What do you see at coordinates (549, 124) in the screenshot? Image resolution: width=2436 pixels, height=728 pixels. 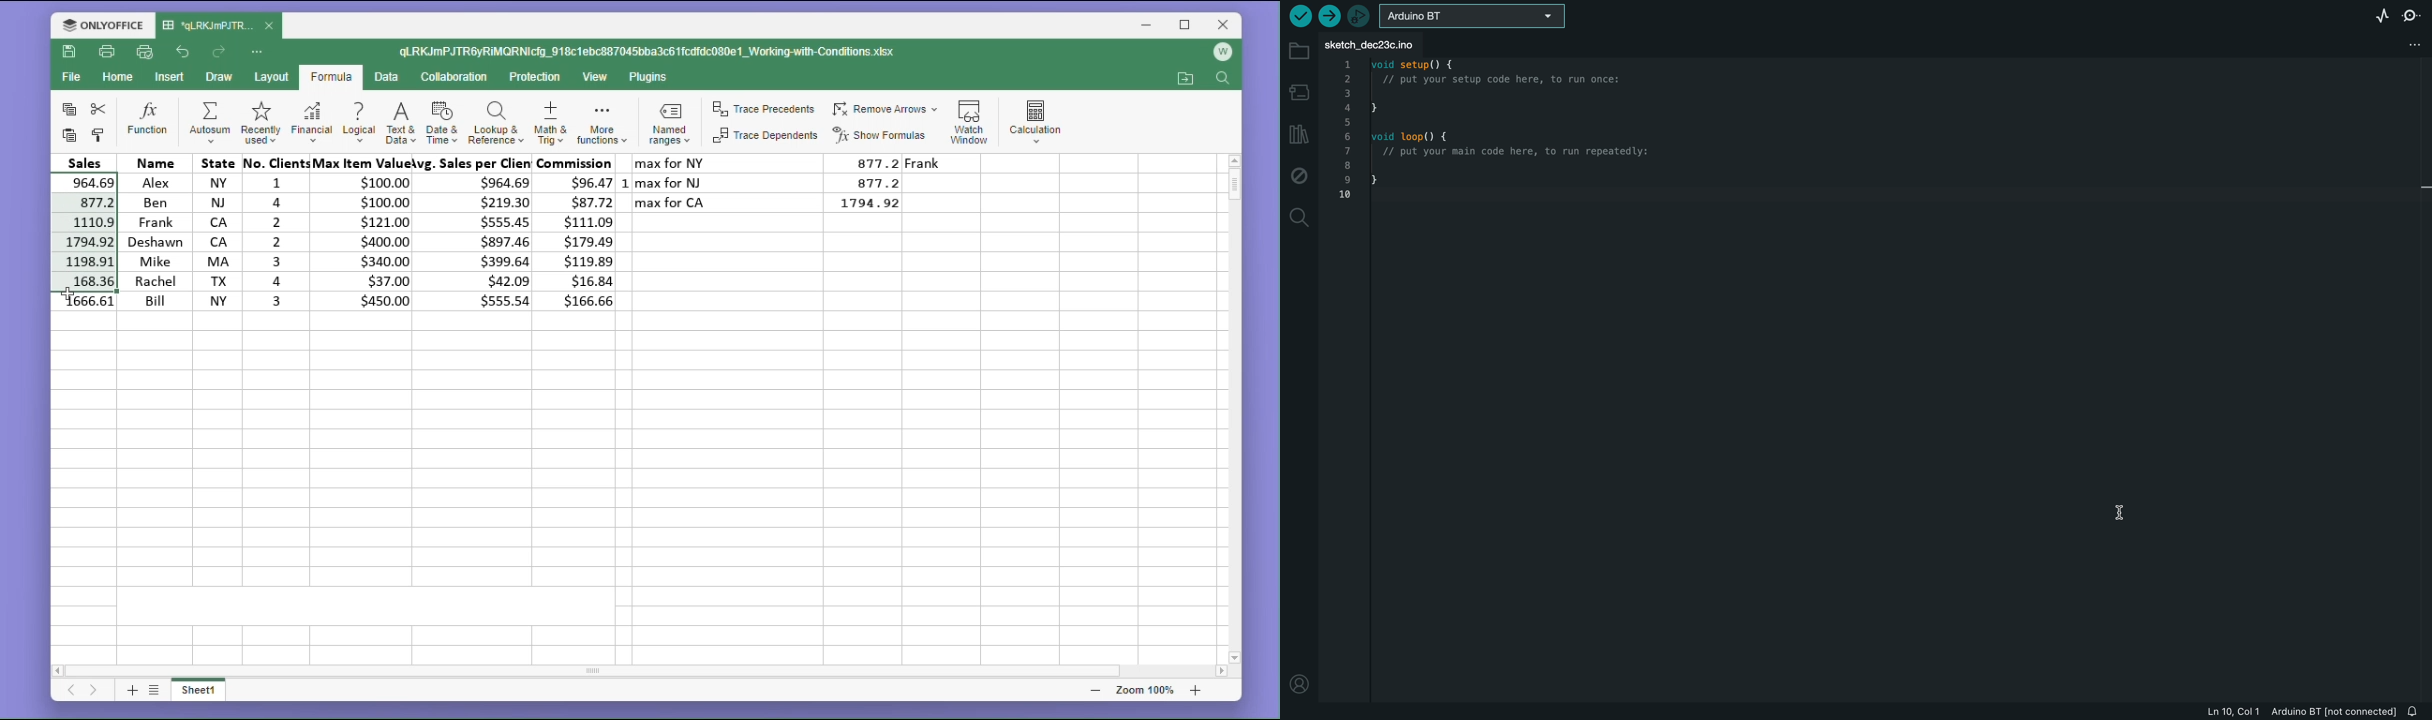 I see `maths & trig` at bounding box center [549, 124].